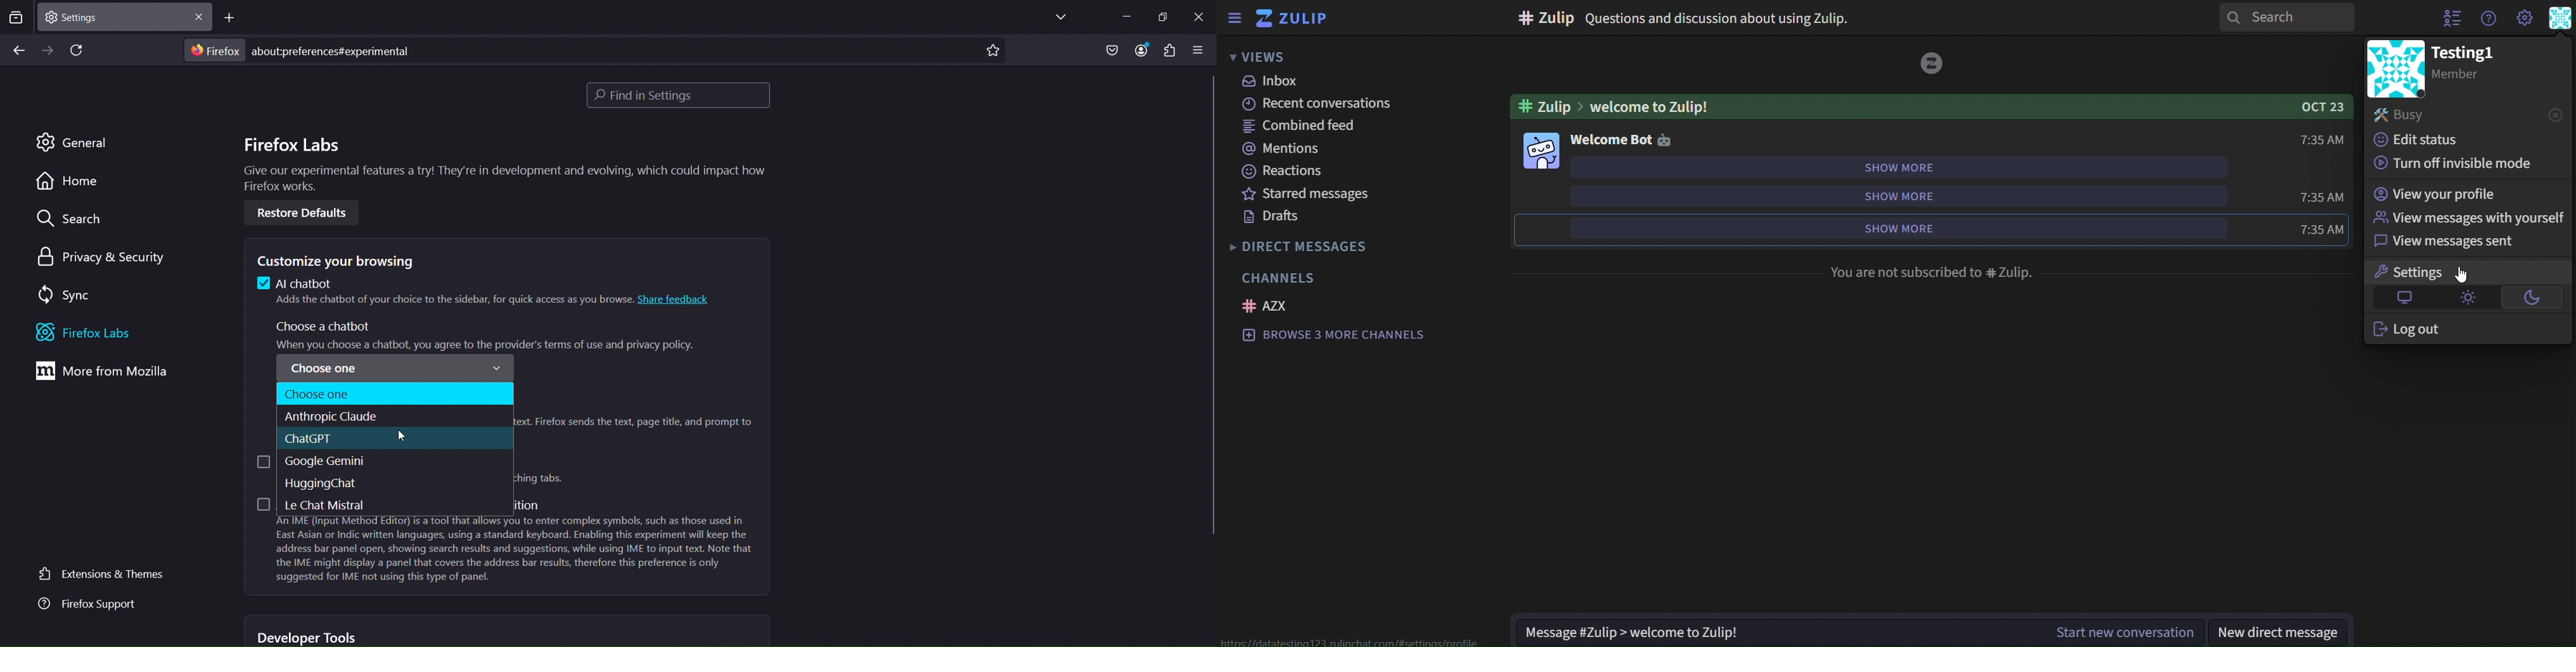 This screenshot has width=2576, height=672. I want to click on #Zulip Questions and discusion about Zulip, so click(1690, 16).